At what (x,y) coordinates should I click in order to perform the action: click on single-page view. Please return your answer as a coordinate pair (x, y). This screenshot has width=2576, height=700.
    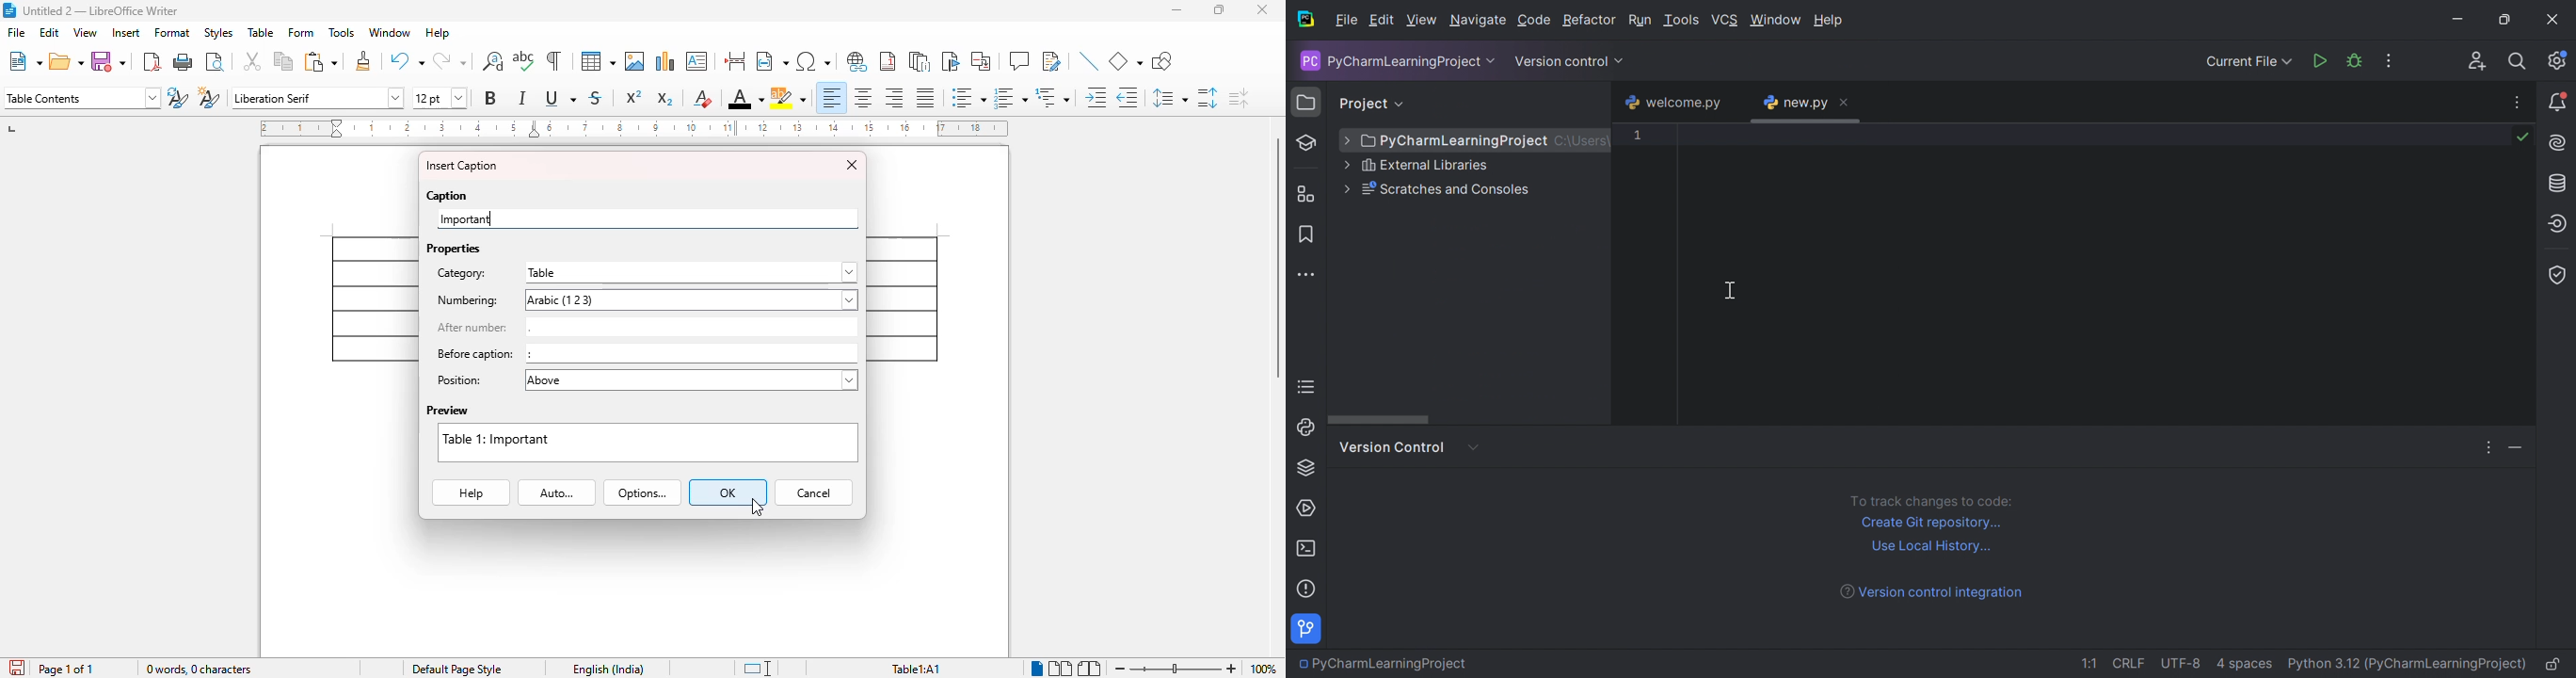
    Looking at the image, I should click on (1038, 669).